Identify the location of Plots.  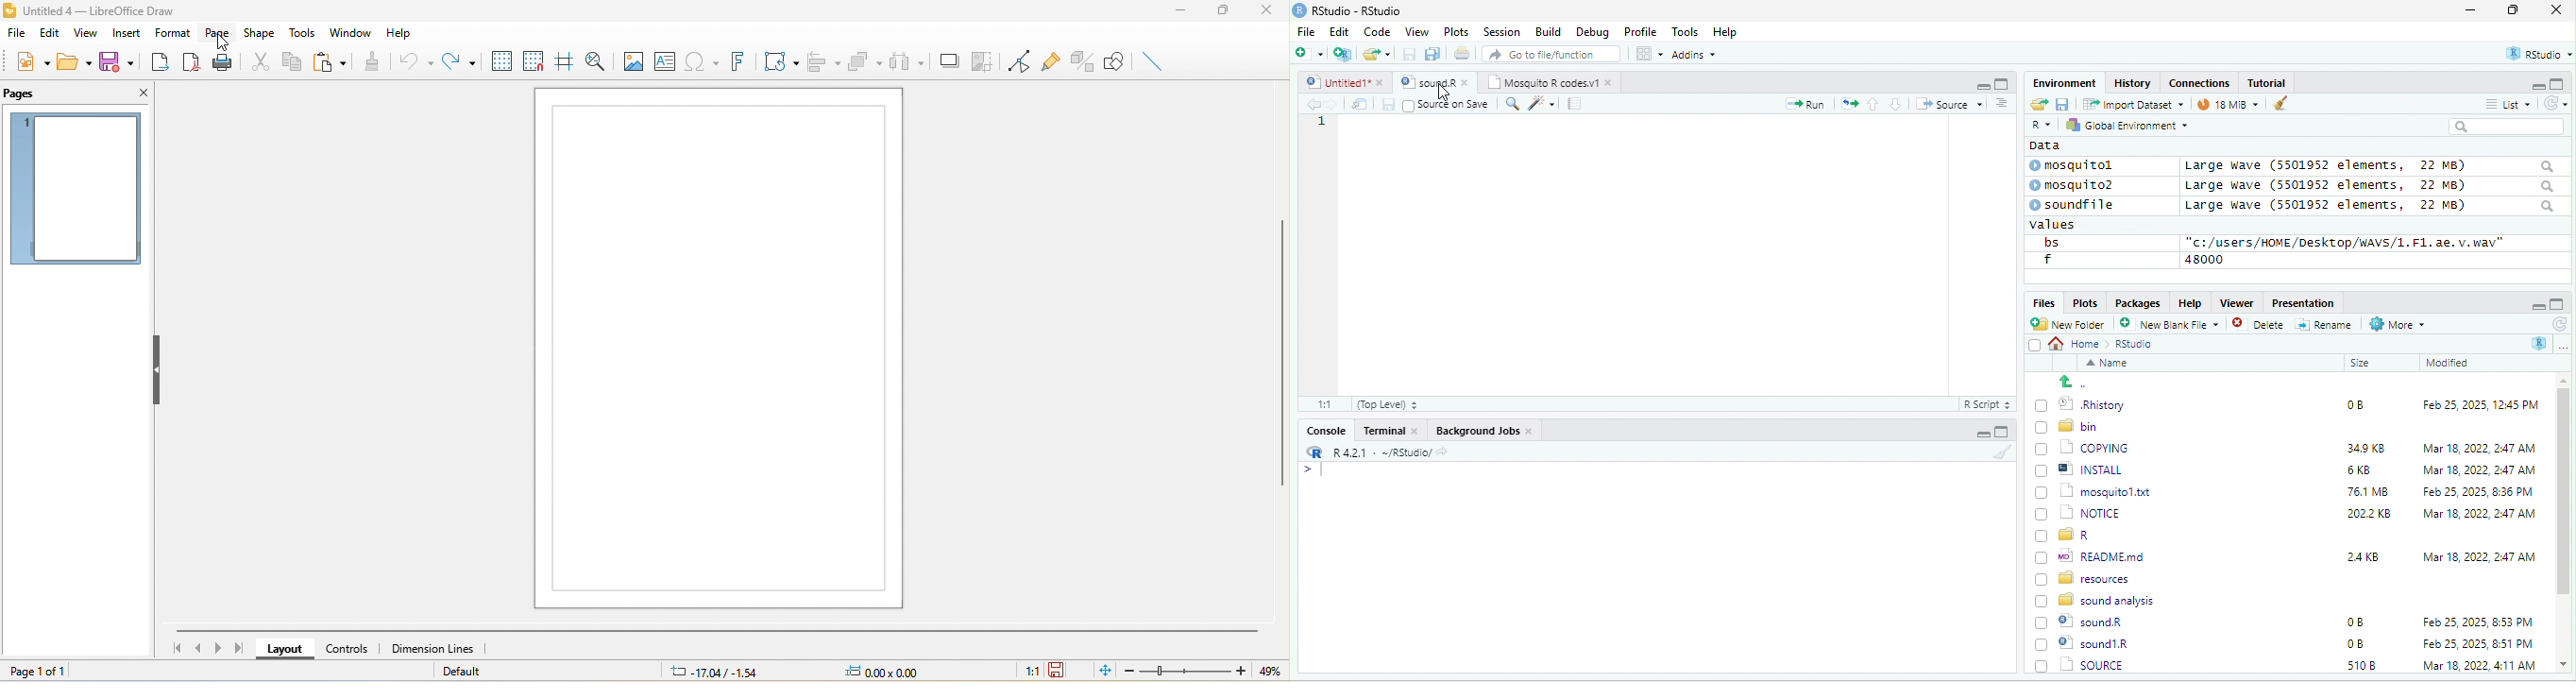
(1457, 31).